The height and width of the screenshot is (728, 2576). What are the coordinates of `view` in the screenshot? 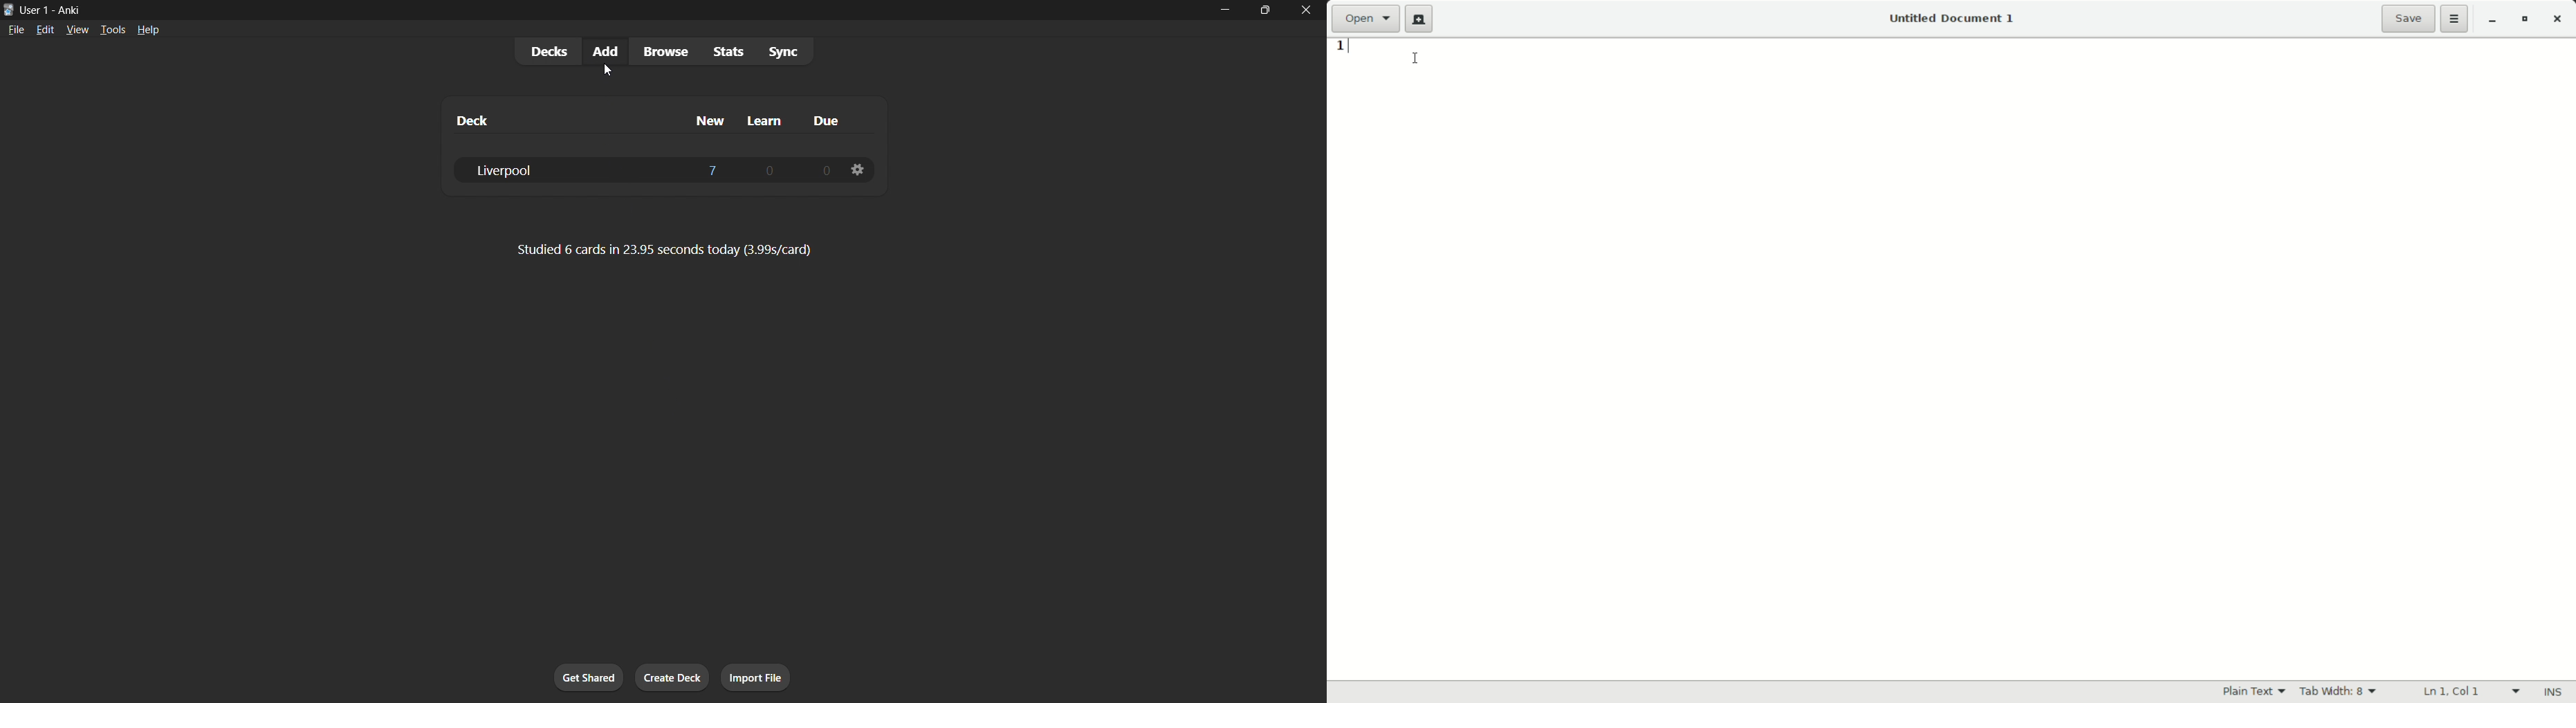 It's located at (76, 29).